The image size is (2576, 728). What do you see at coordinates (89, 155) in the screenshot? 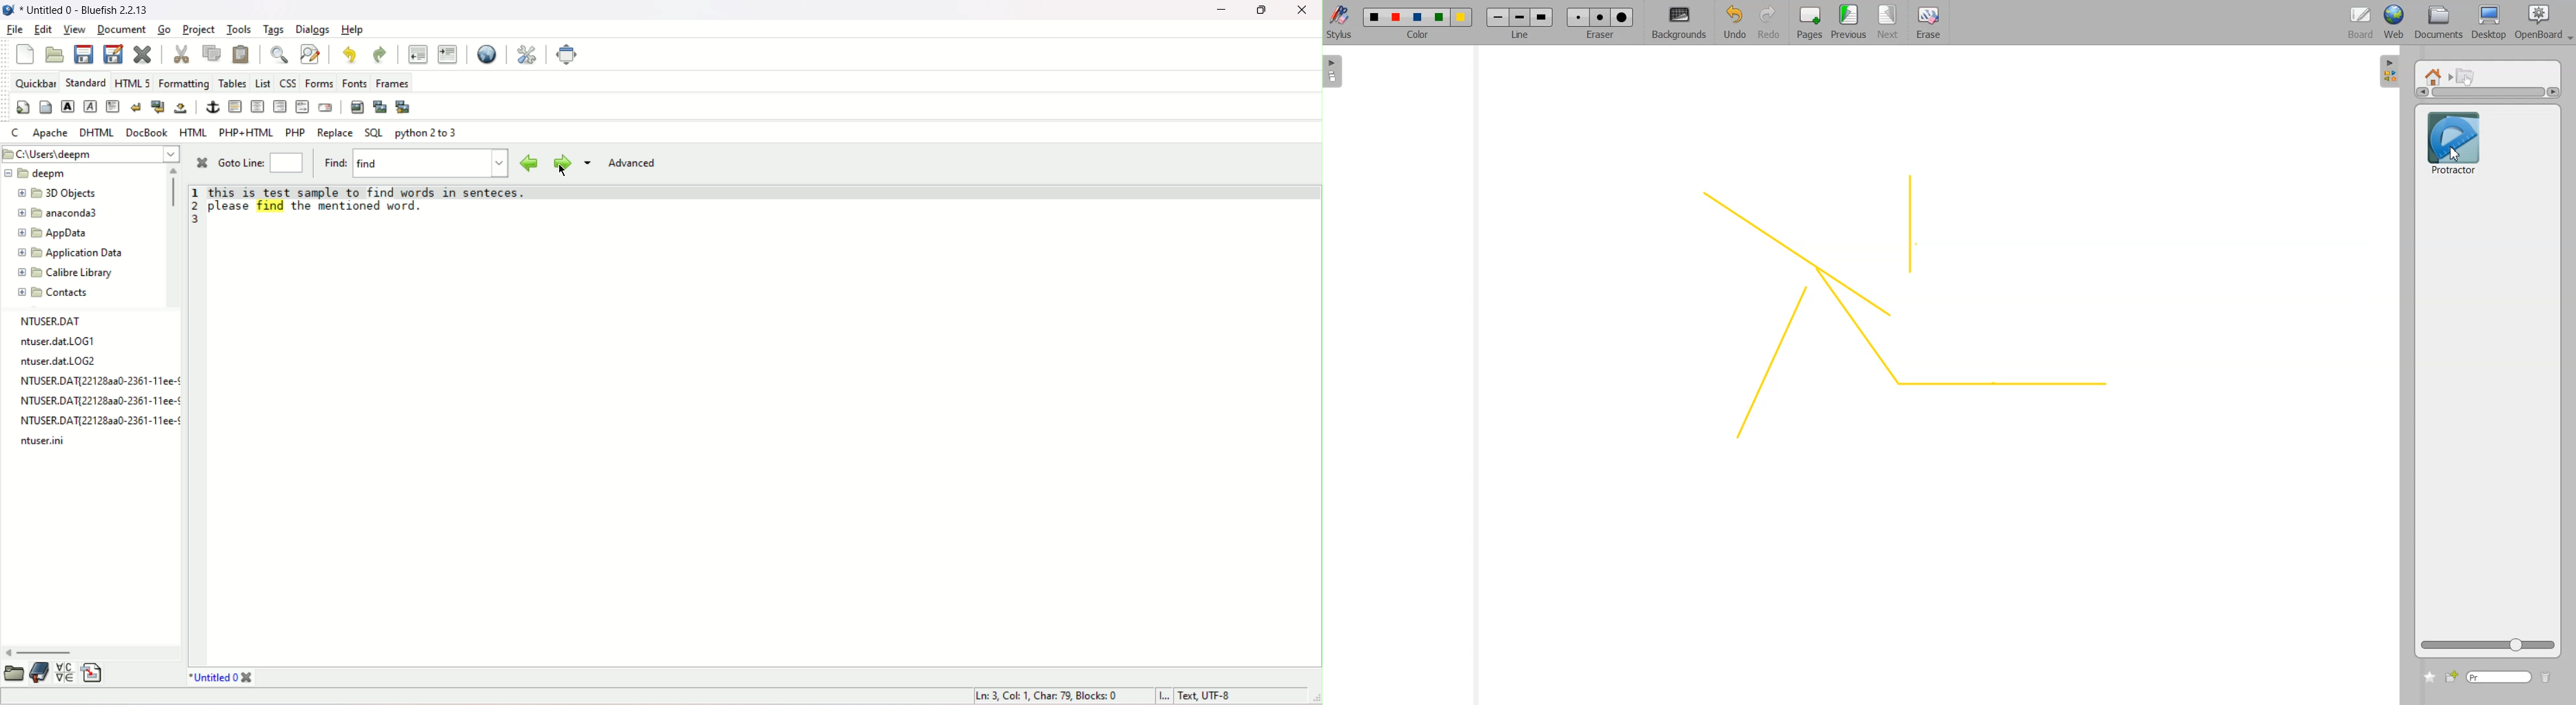
I see `location` at bounding box center [89, 155].